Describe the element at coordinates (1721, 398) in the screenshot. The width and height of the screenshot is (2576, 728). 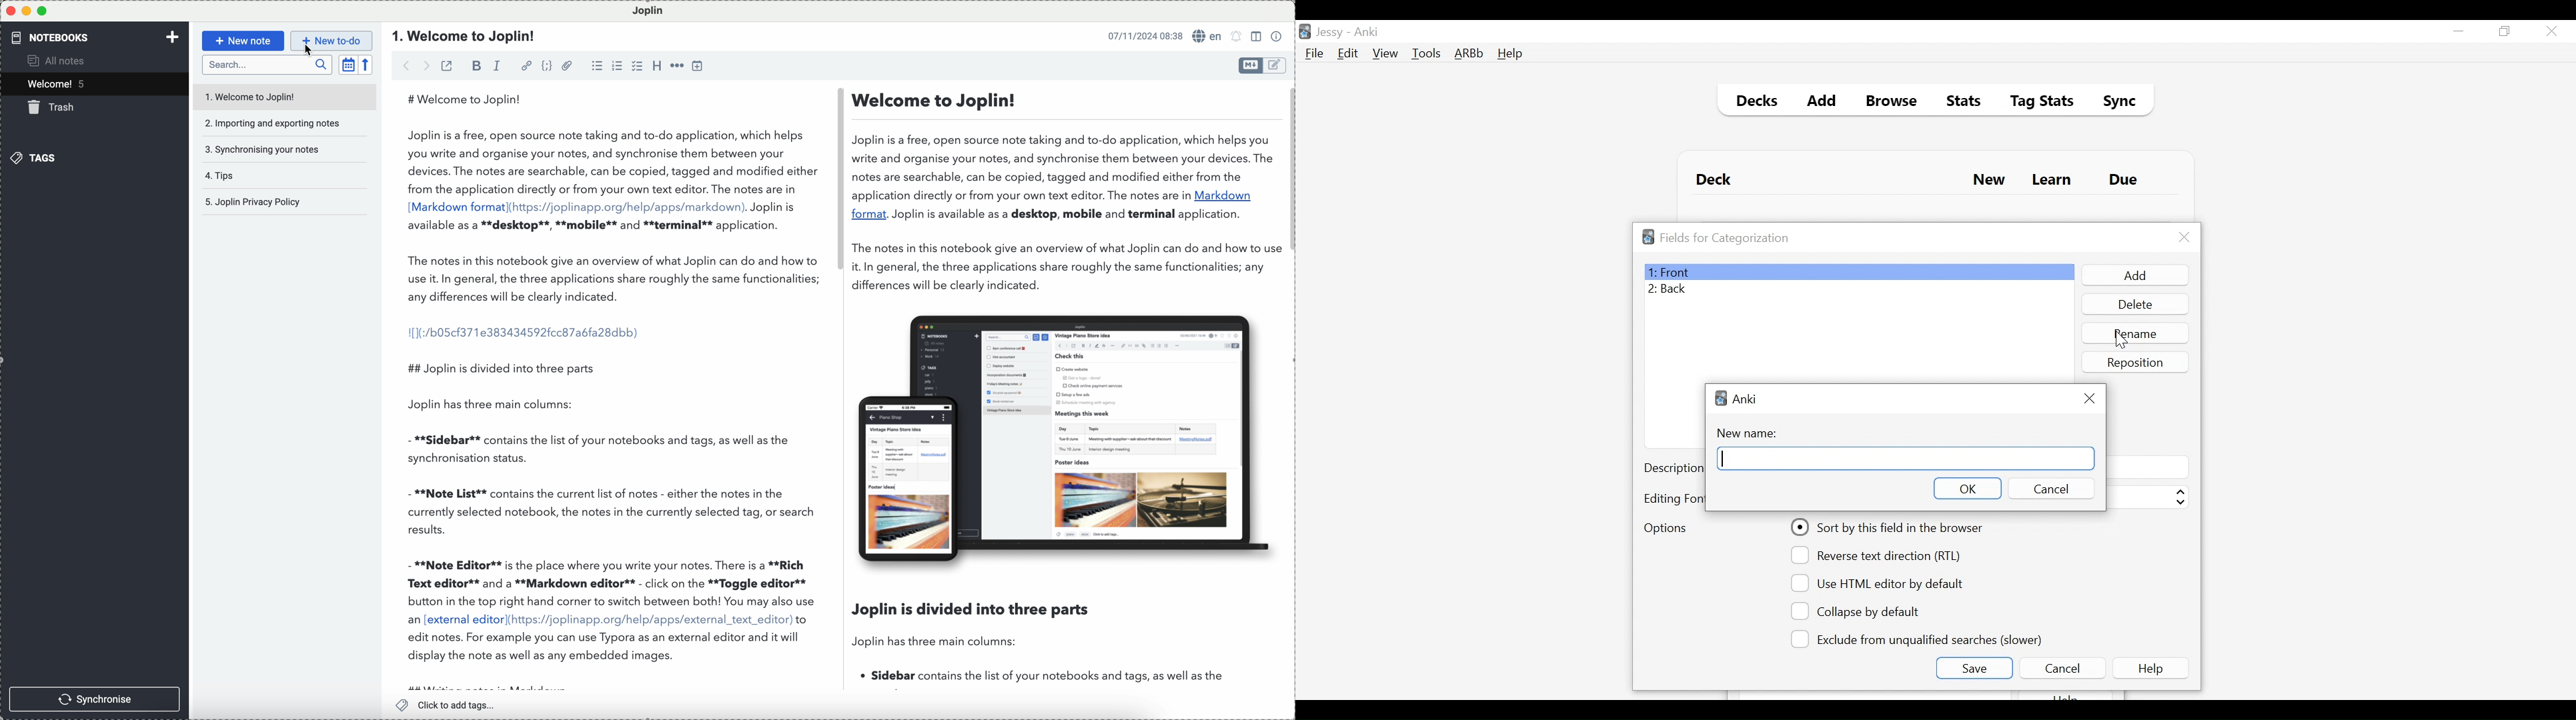
I see `Anki logo` at that location.